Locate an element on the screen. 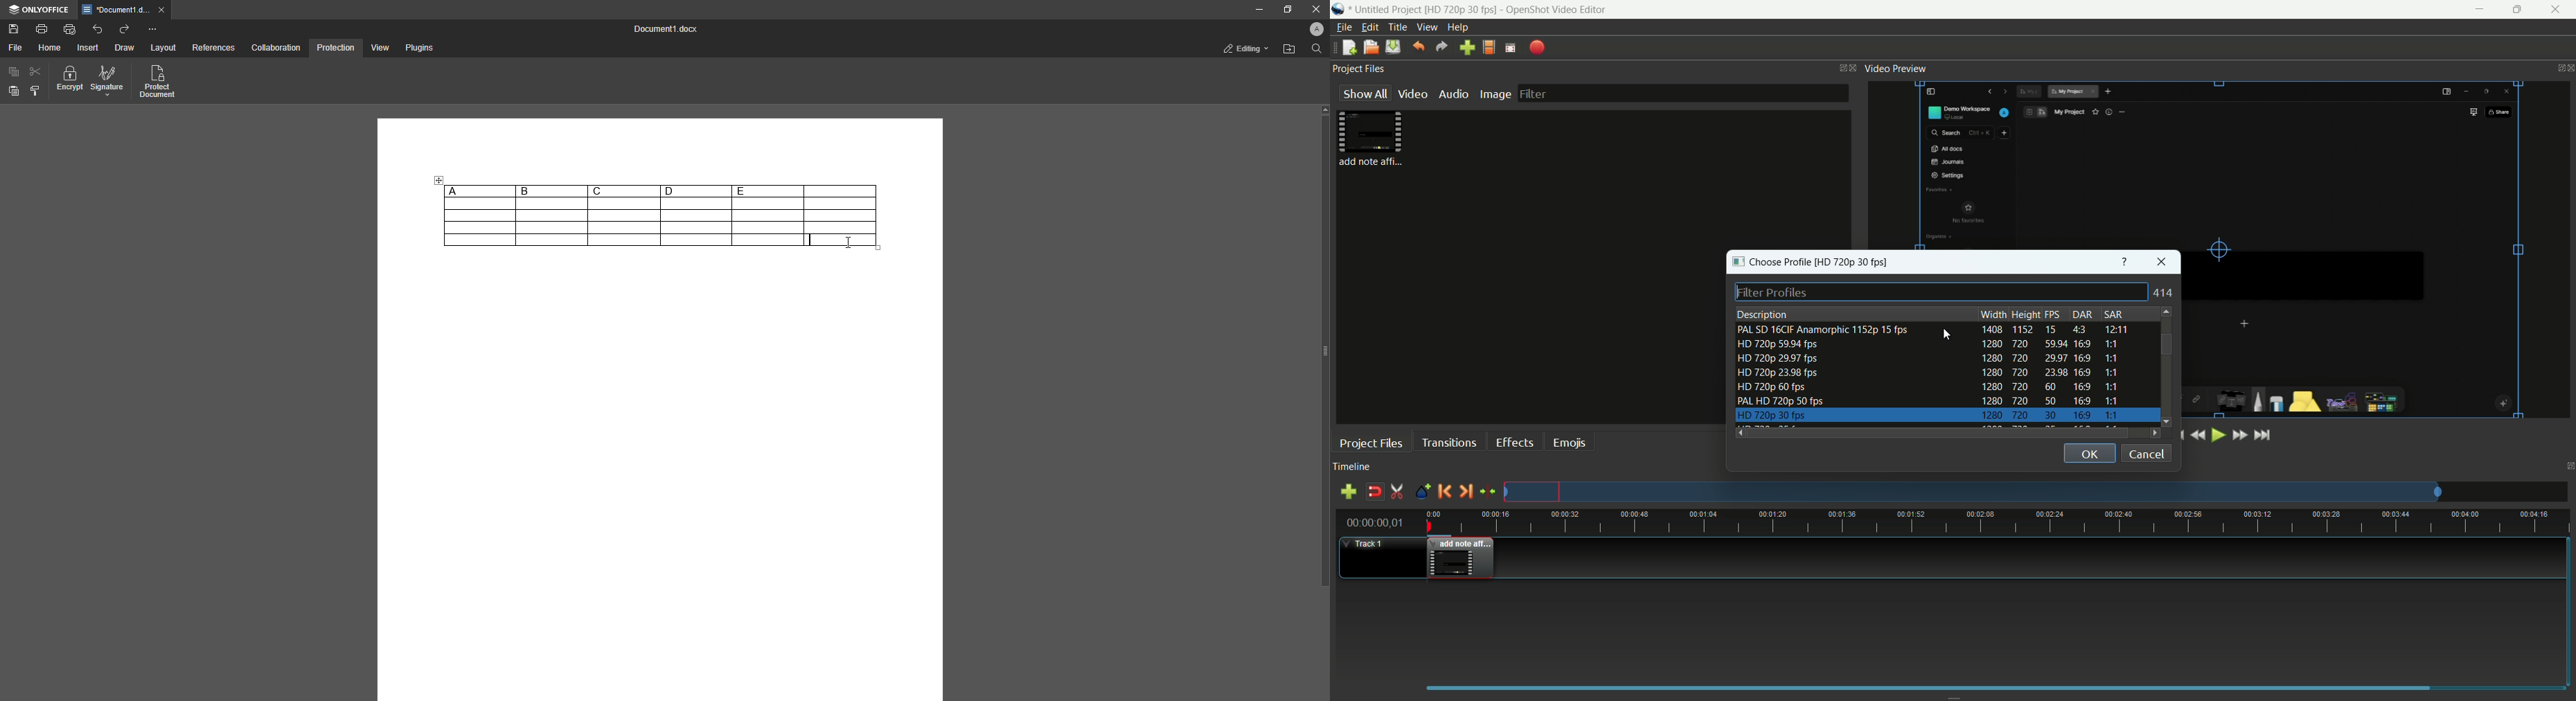 This screenshot has width=2576, height=728. Style is located at coordinates (36, 91).